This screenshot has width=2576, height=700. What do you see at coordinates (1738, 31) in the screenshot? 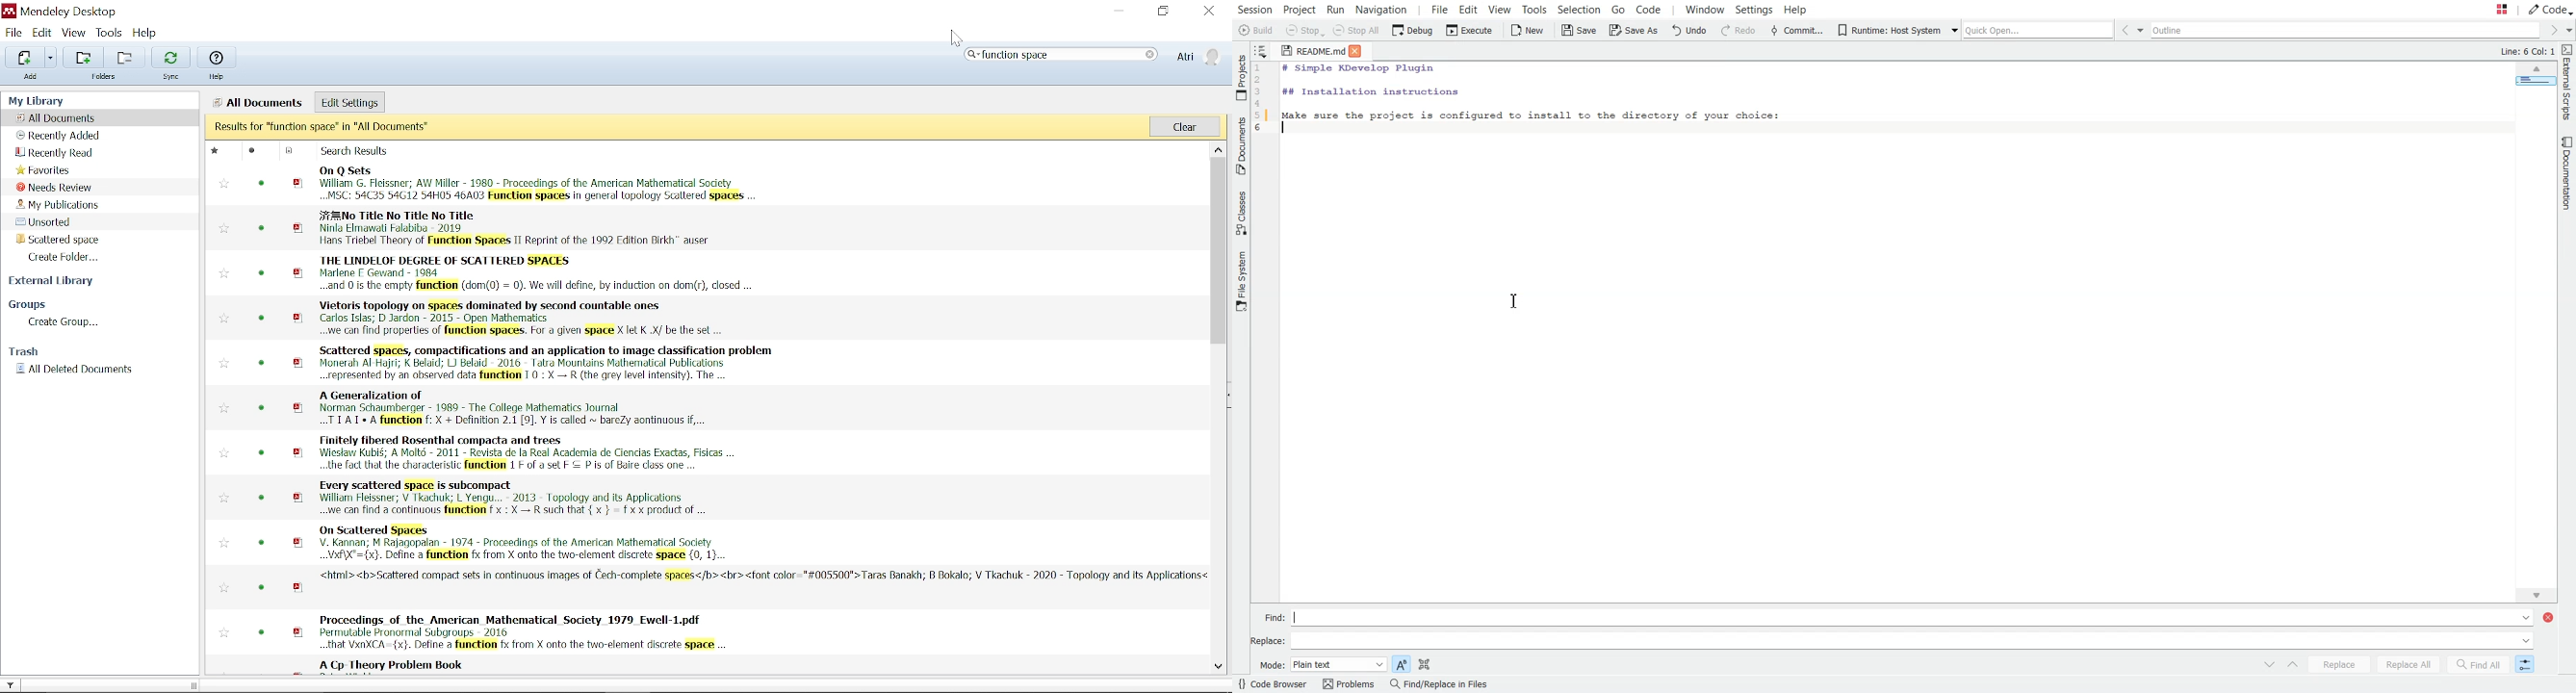
I see `Redo` at bounding box center [1738, 31].